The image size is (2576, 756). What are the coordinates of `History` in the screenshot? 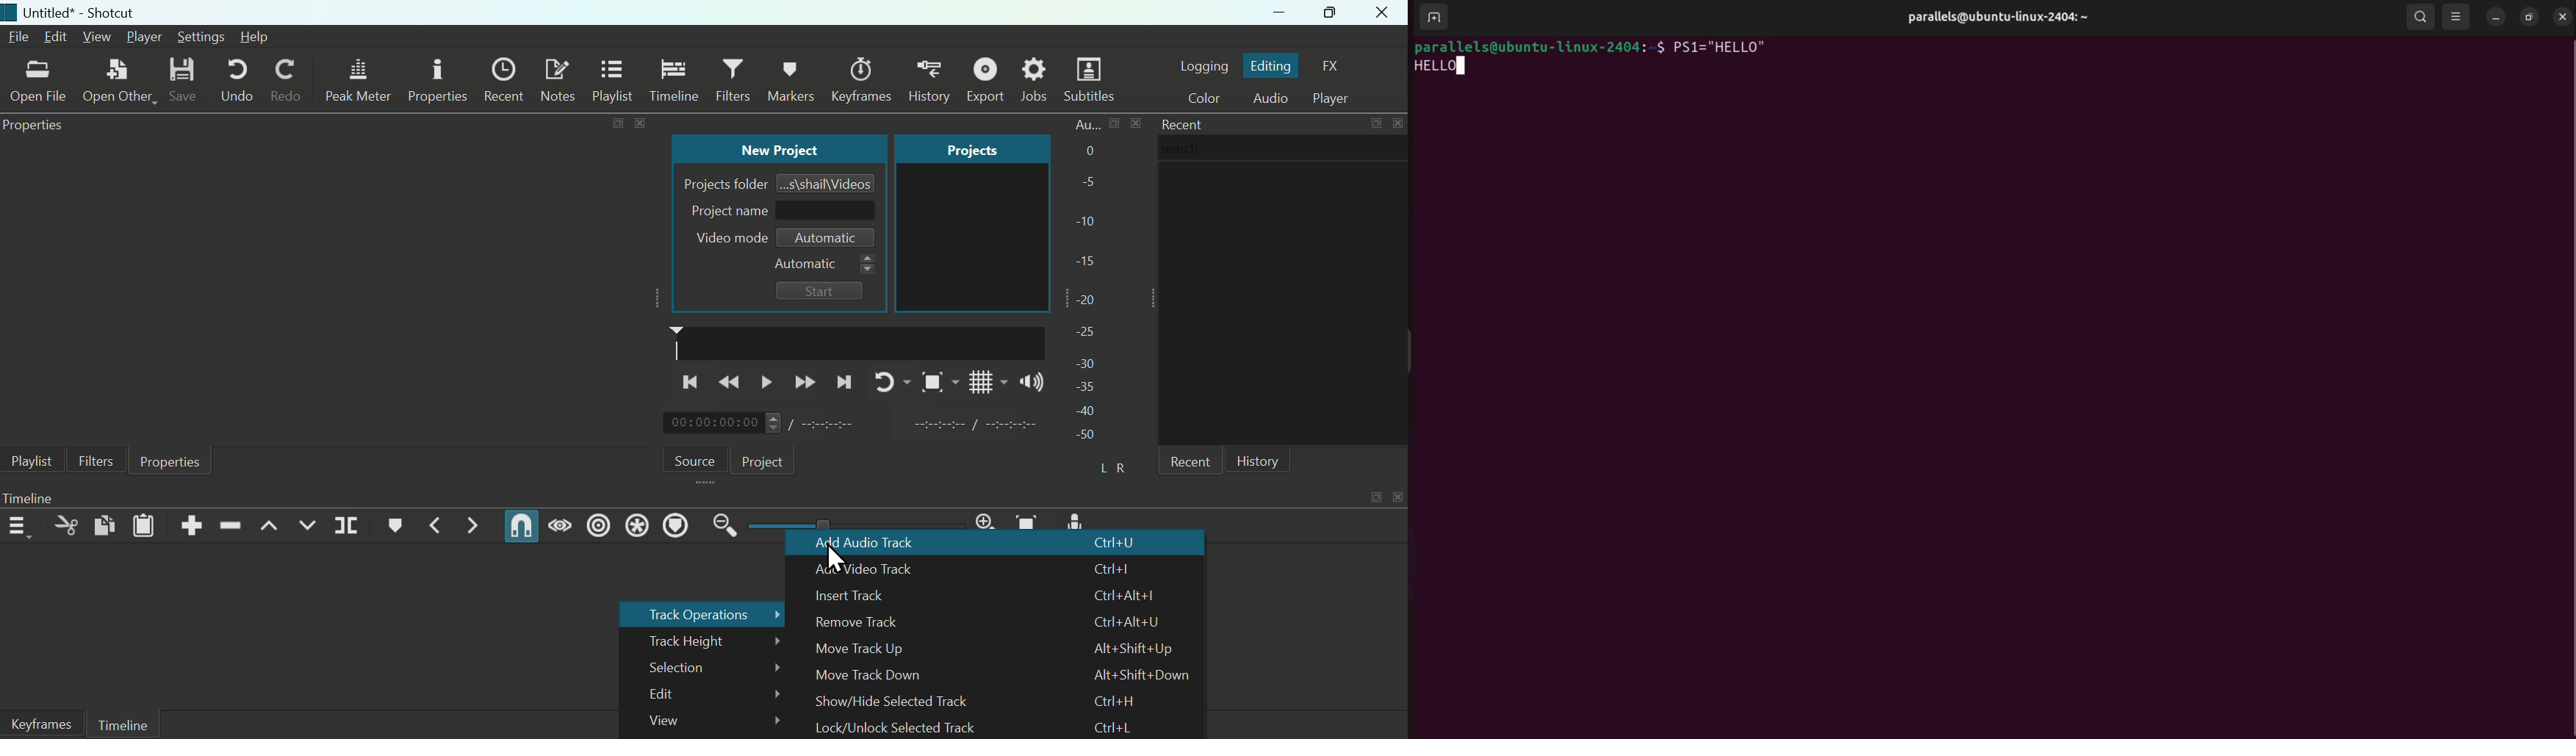 It's located at (794, 77).